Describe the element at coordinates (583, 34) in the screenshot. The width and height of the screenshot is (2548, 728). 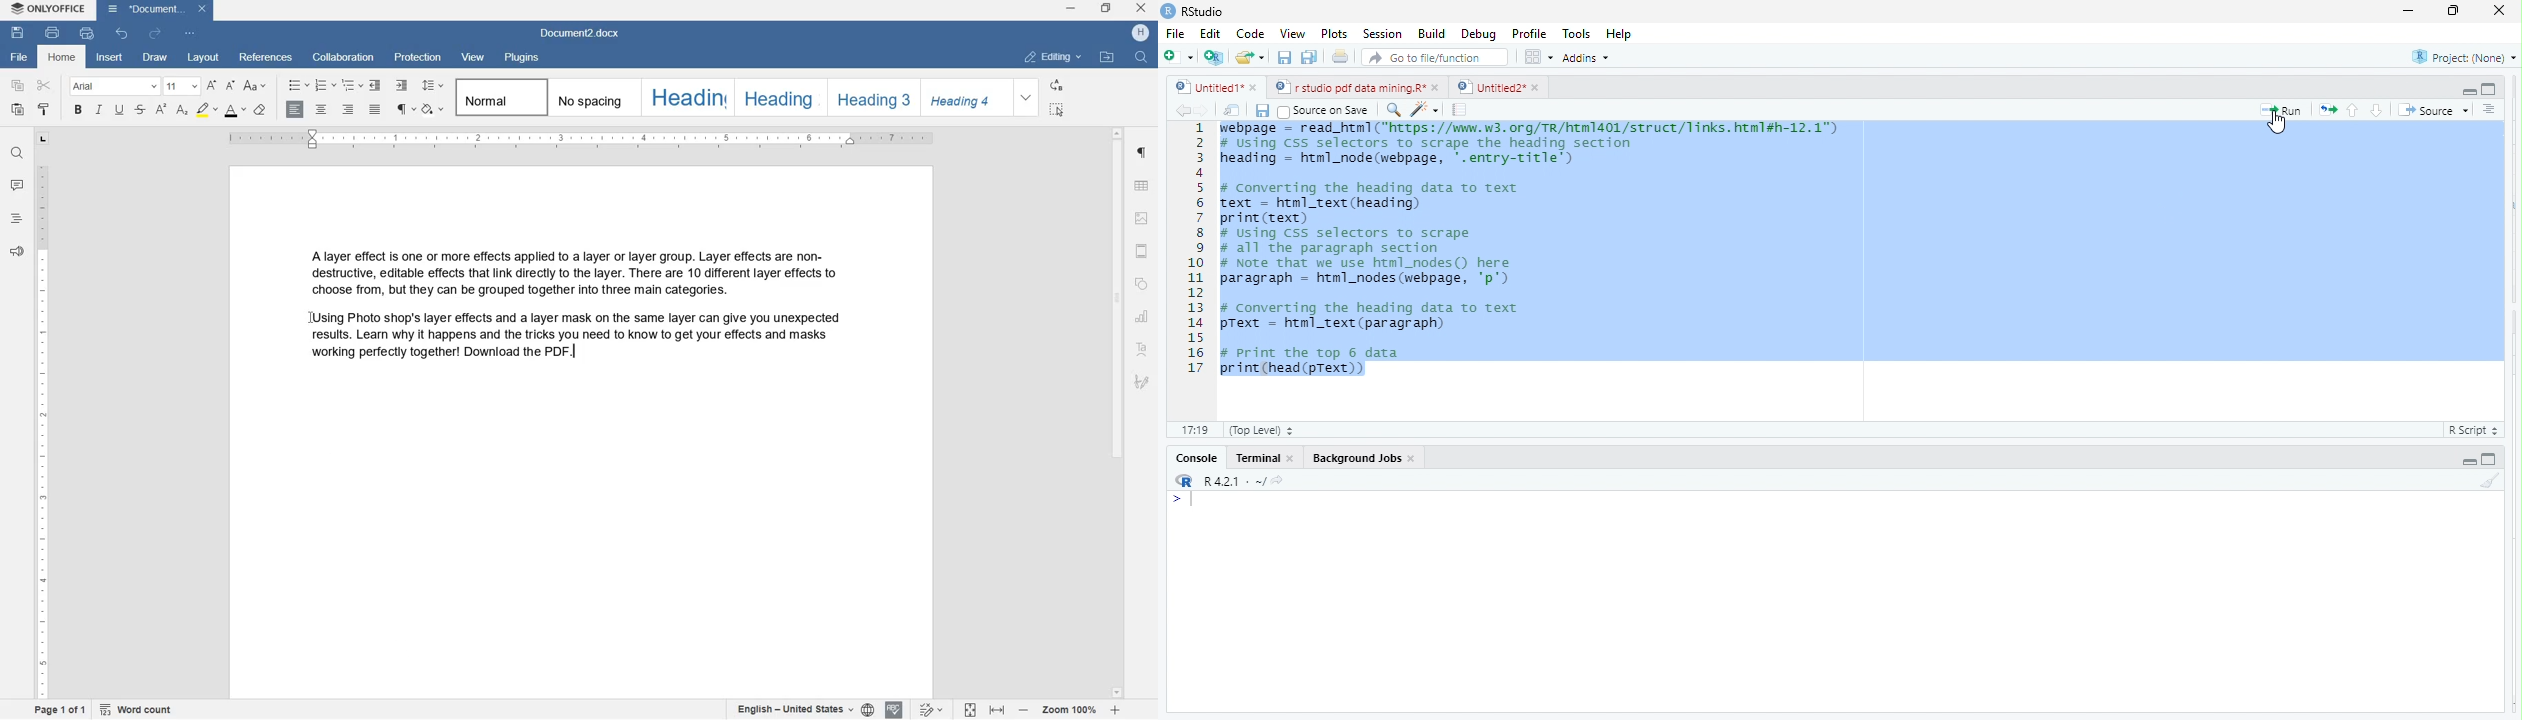
I see `DOCUMENT2.DOCX` at that location.